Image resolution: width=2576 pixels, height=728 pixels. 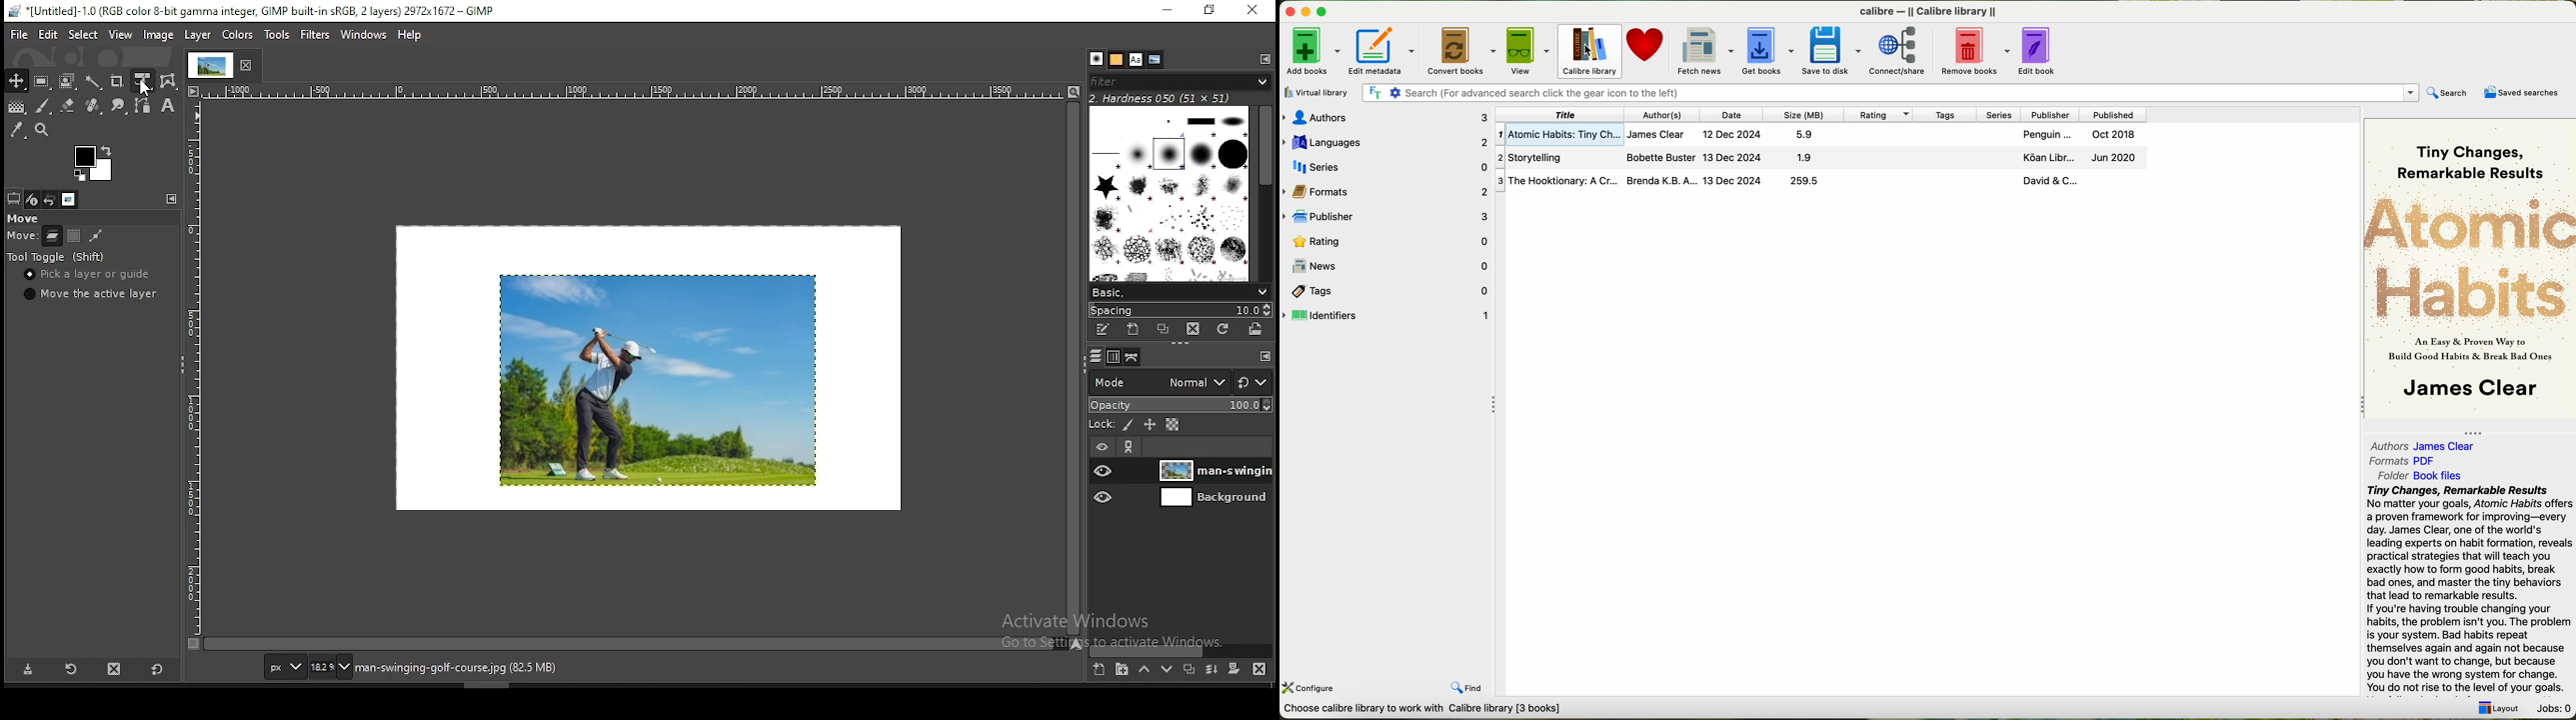 What do you see at coordinates (2471, 256) in the screenshot?
I see `Atomic Habits` at bounding box center [2471, 256].